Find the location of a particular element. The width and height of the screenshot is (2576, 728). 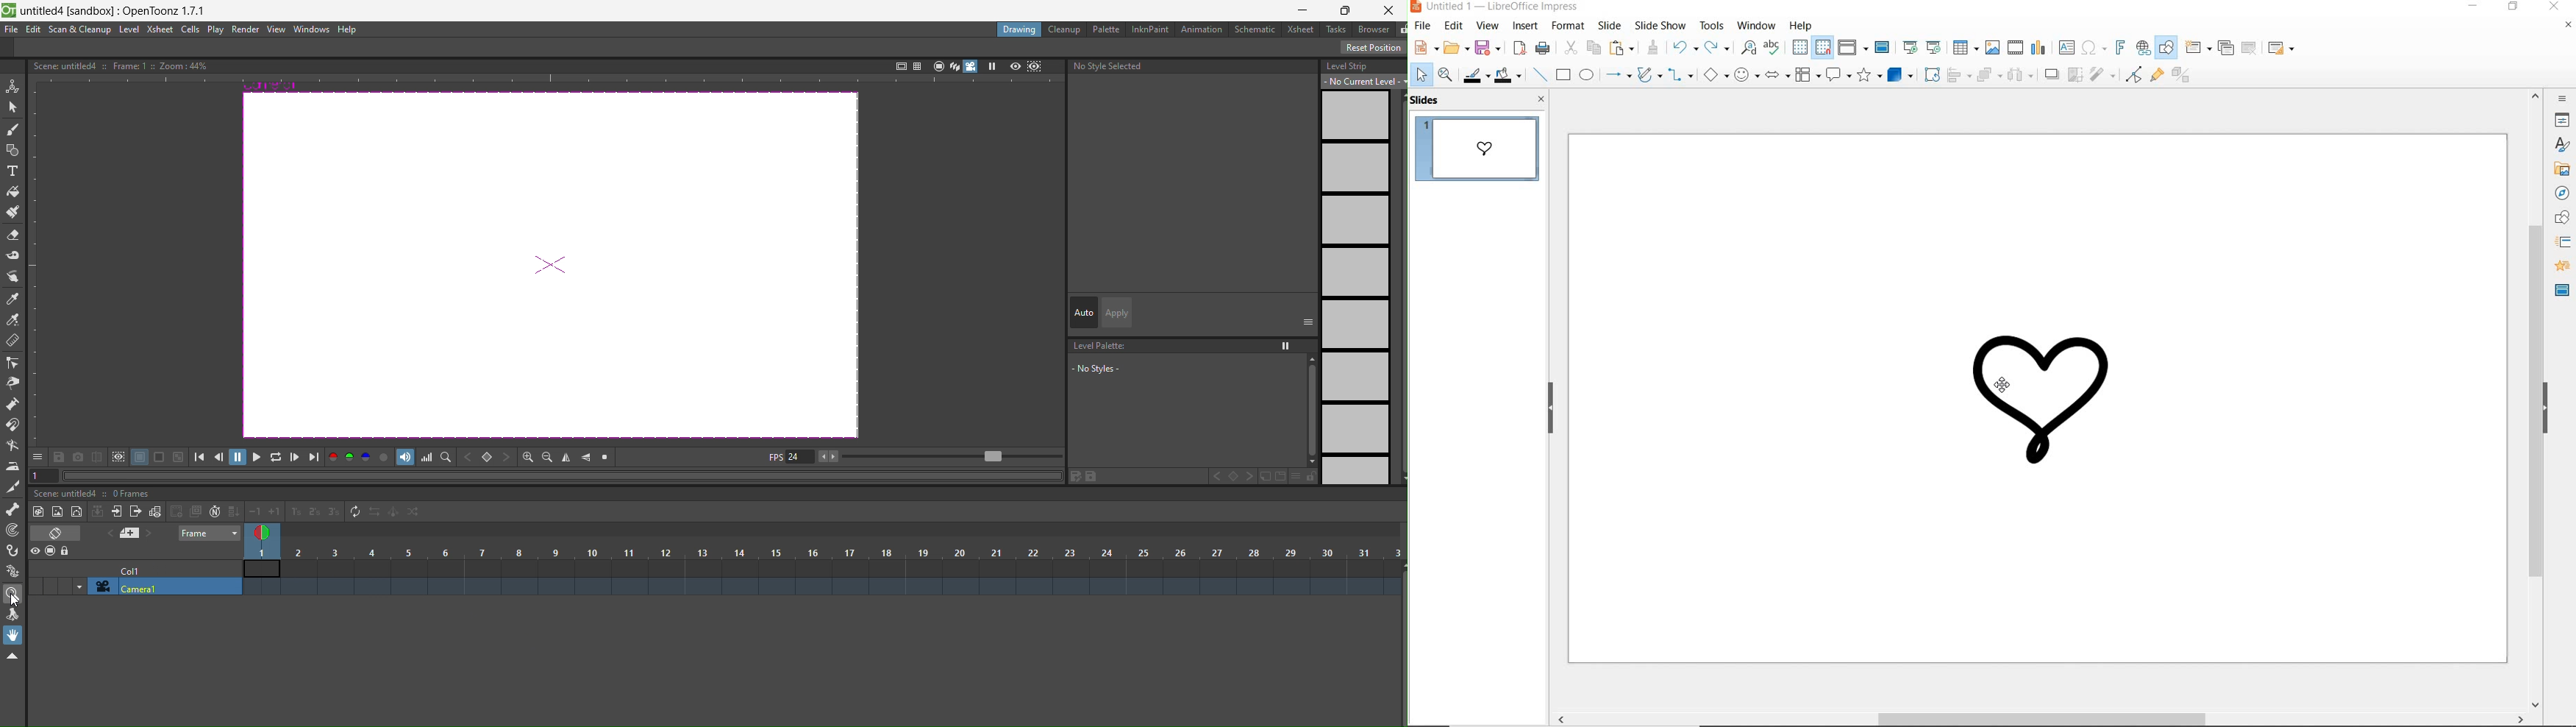

 is located at coordinates (13, 571).